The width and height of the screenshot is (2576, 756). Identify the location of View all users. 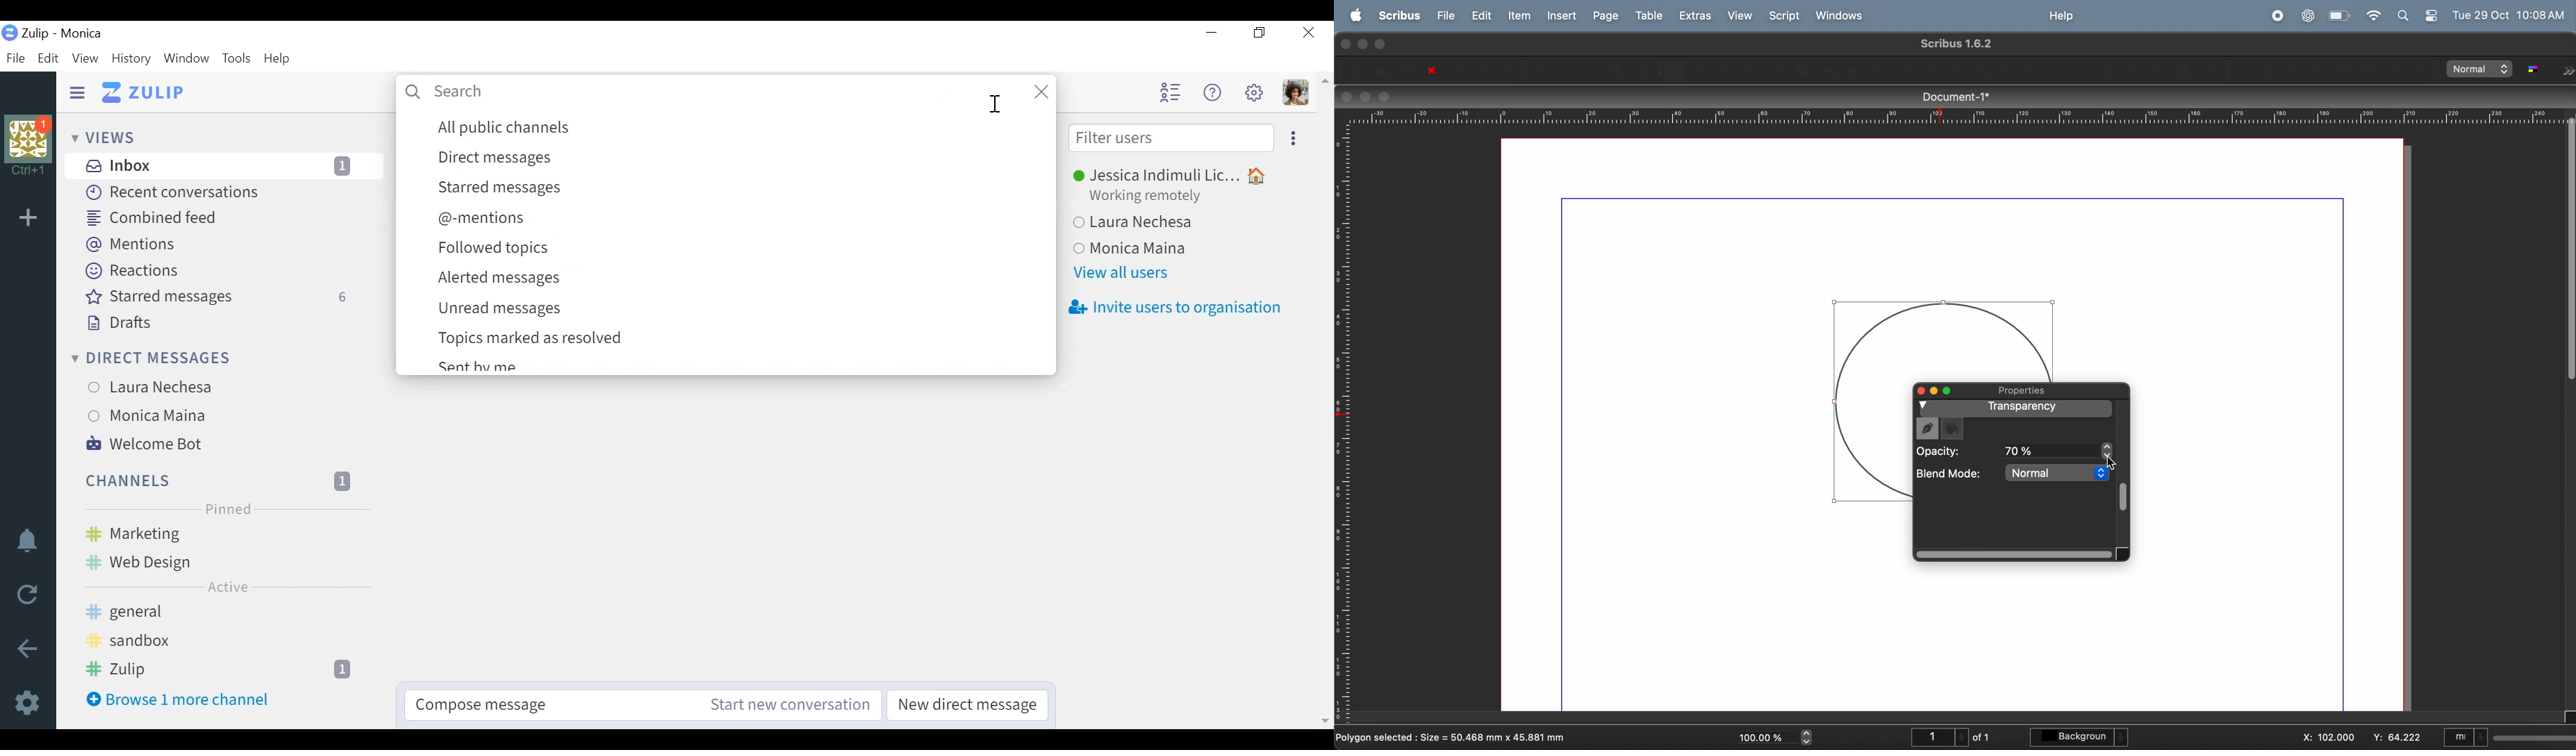
(1131, 273).